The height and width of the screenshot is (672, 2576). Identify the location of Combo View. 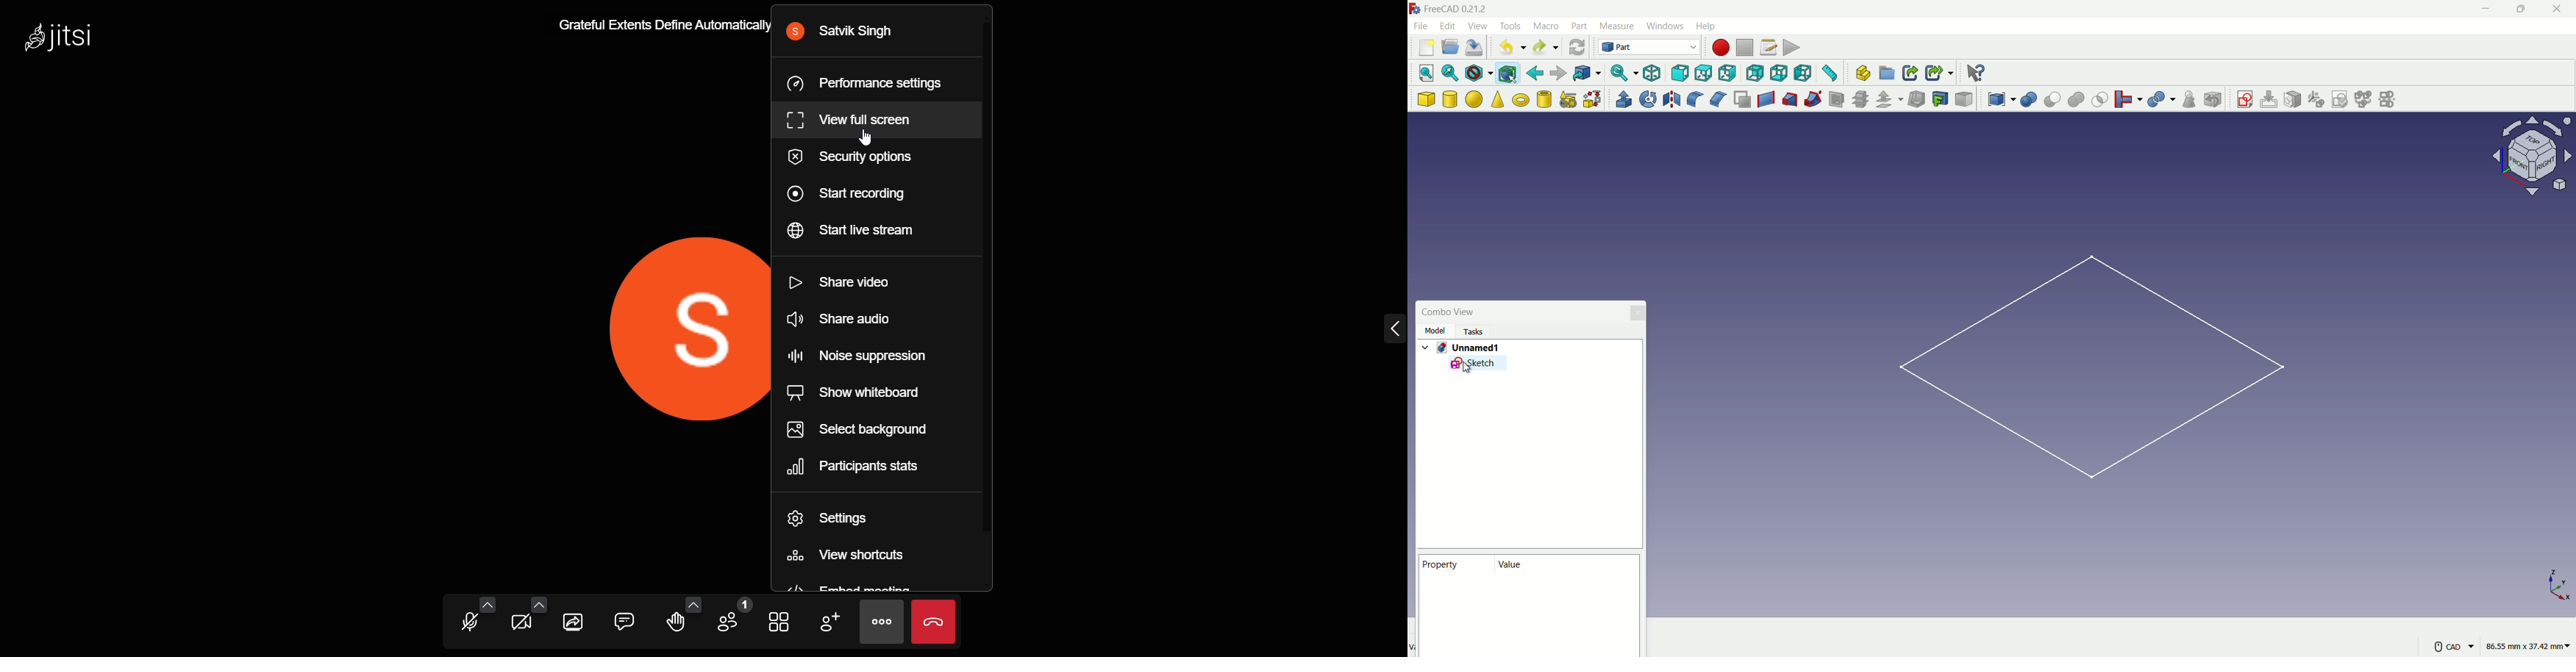
(1449, 311).